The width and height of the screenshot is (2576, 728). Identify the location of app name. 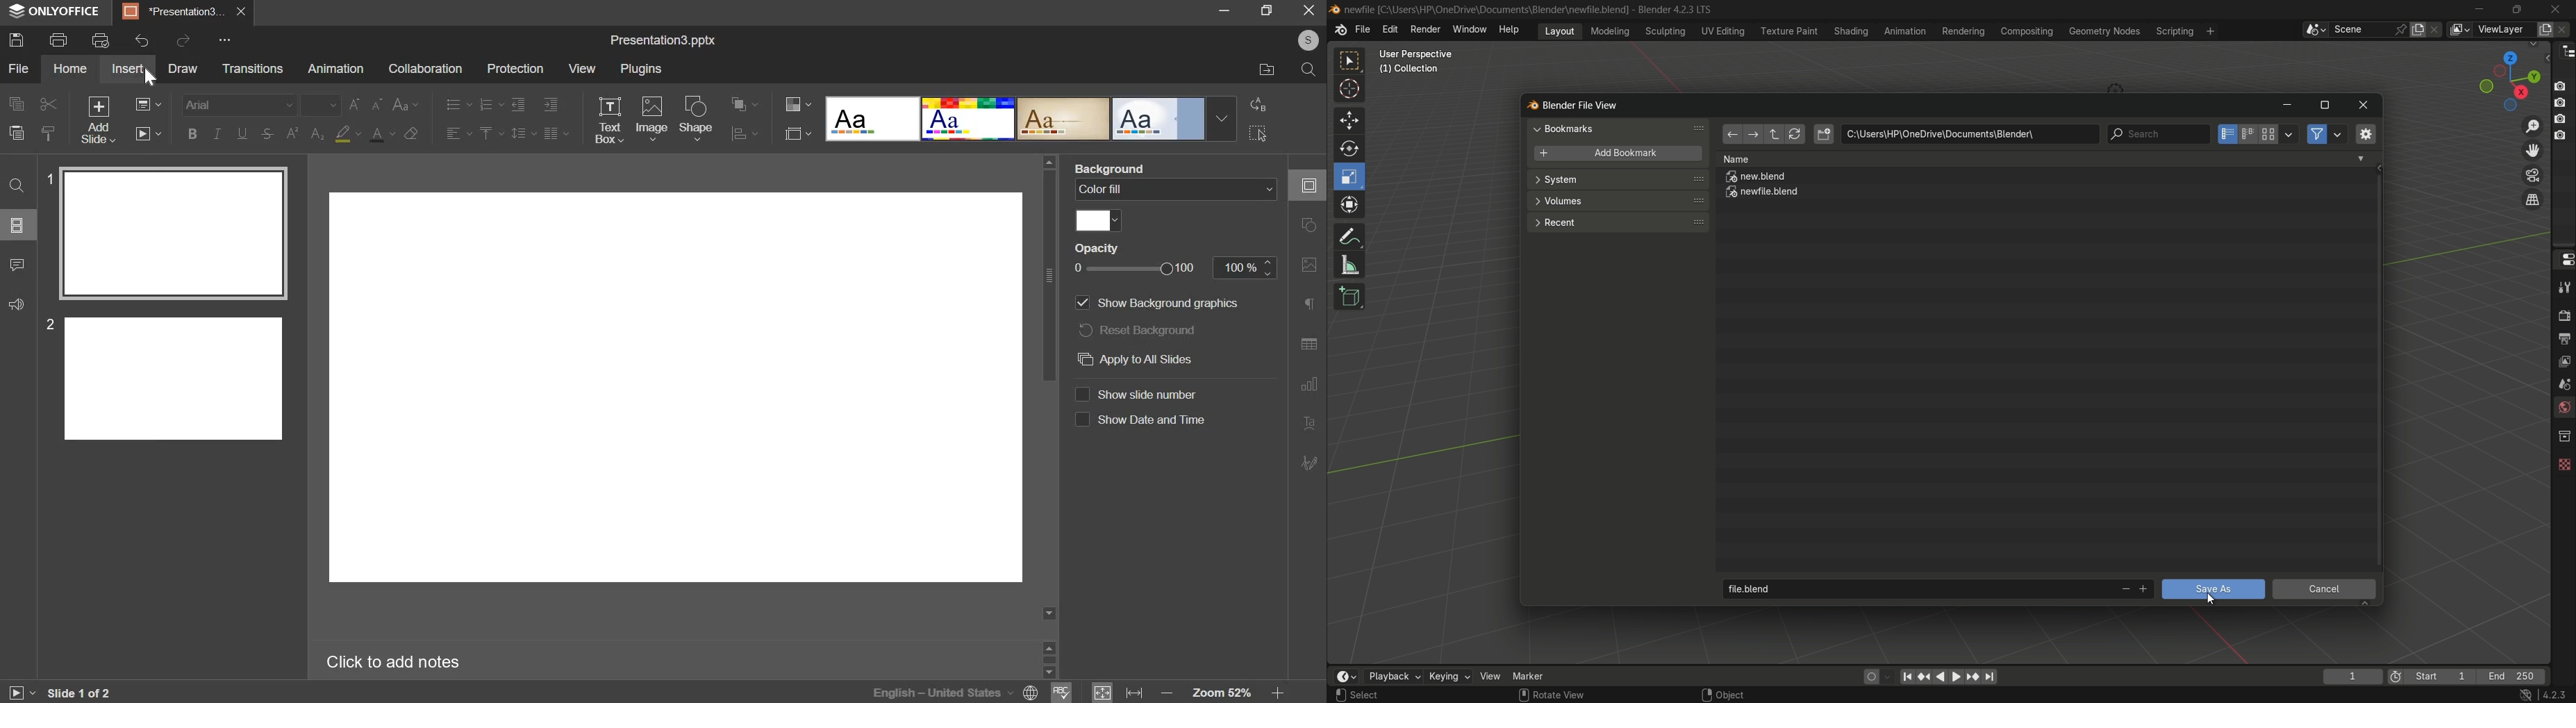
(55, 14).